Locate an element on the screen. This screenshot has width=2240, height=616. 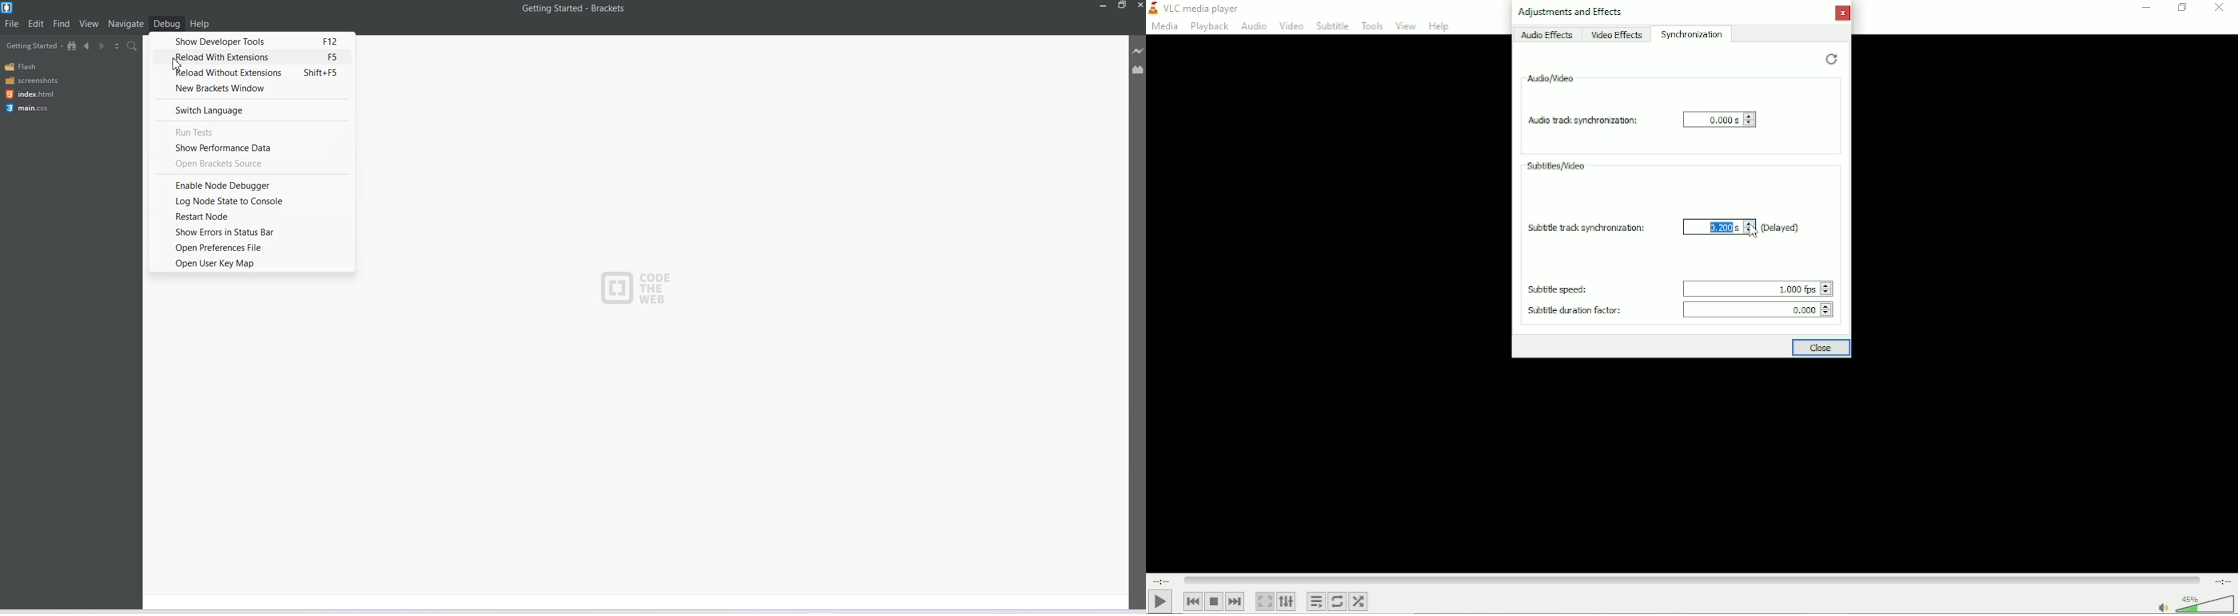
Maximize is located at coordinates (1123, 5).